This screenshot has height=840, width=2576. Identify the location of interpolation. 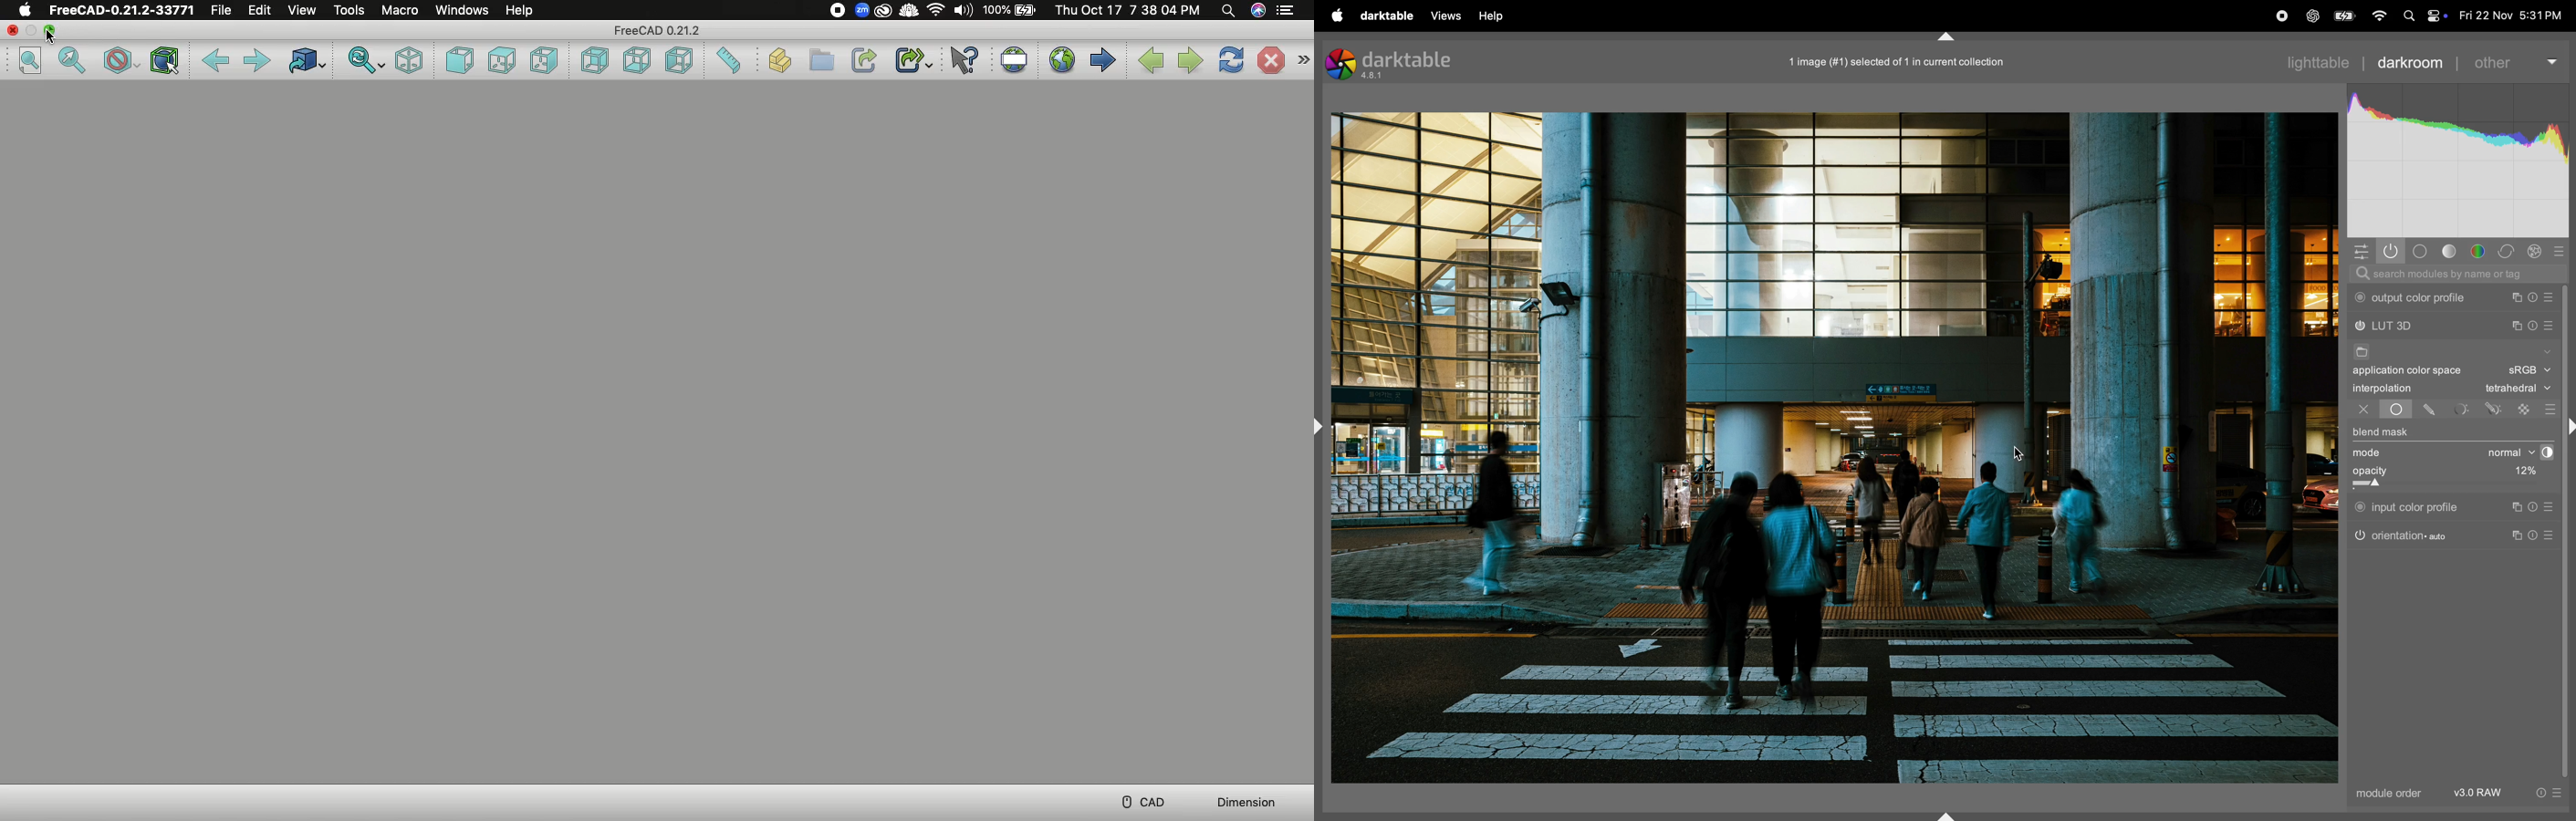
(2383, 388).